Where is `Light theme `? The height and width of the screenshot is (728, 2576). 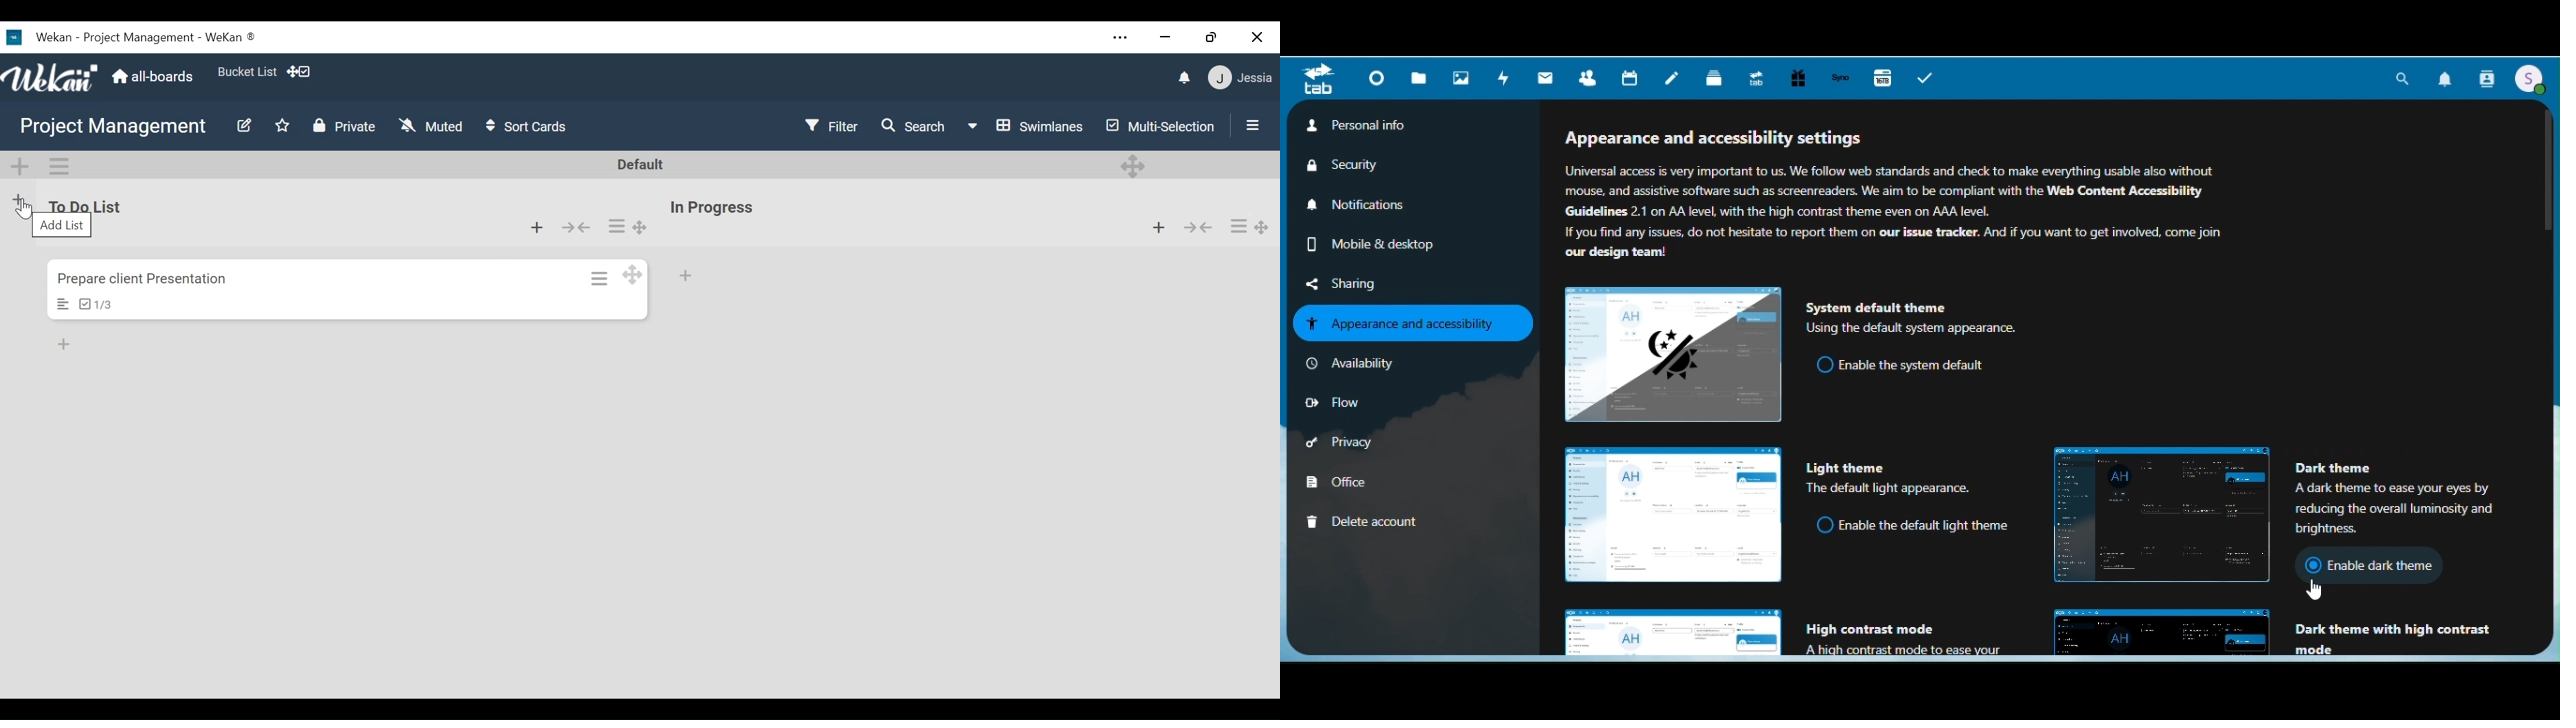
Light theme  is located at coordinates (1789, 511).